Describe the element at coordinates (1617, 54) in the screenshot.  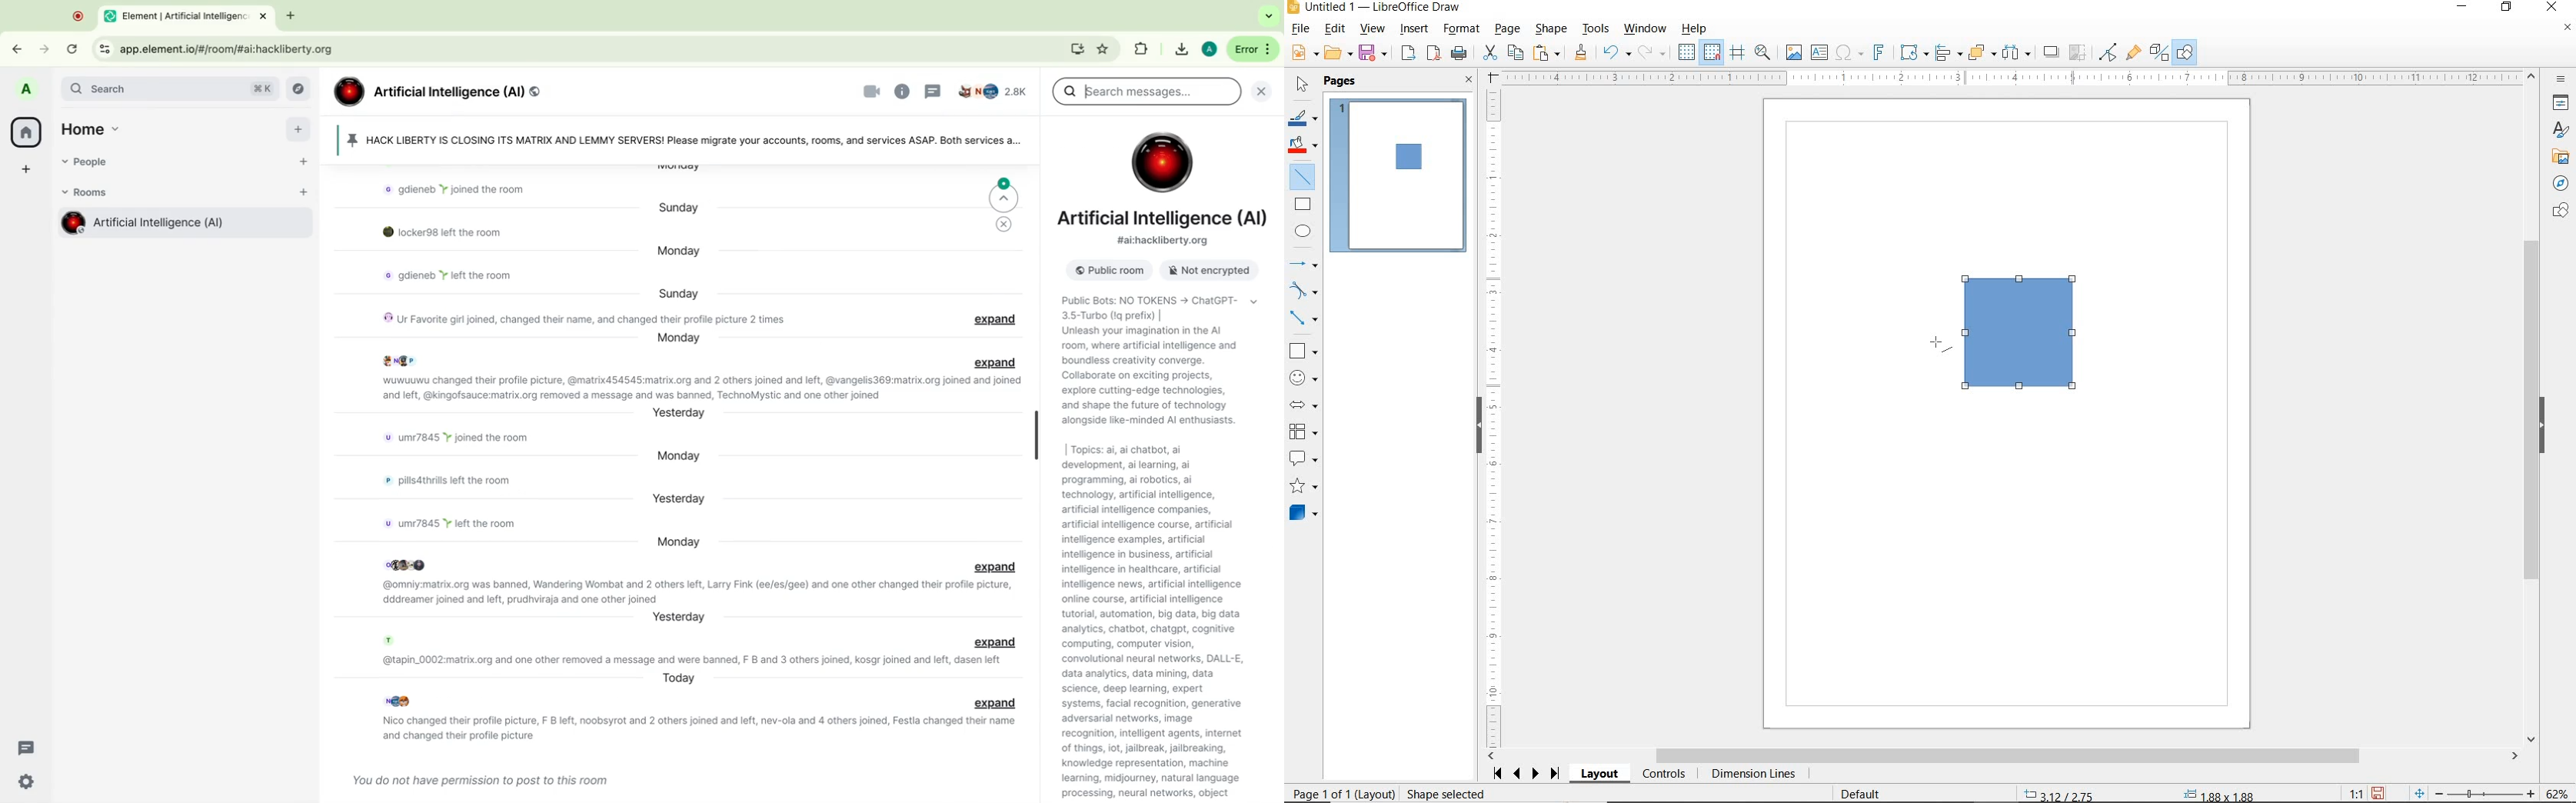
I see `UNDO` at that location.